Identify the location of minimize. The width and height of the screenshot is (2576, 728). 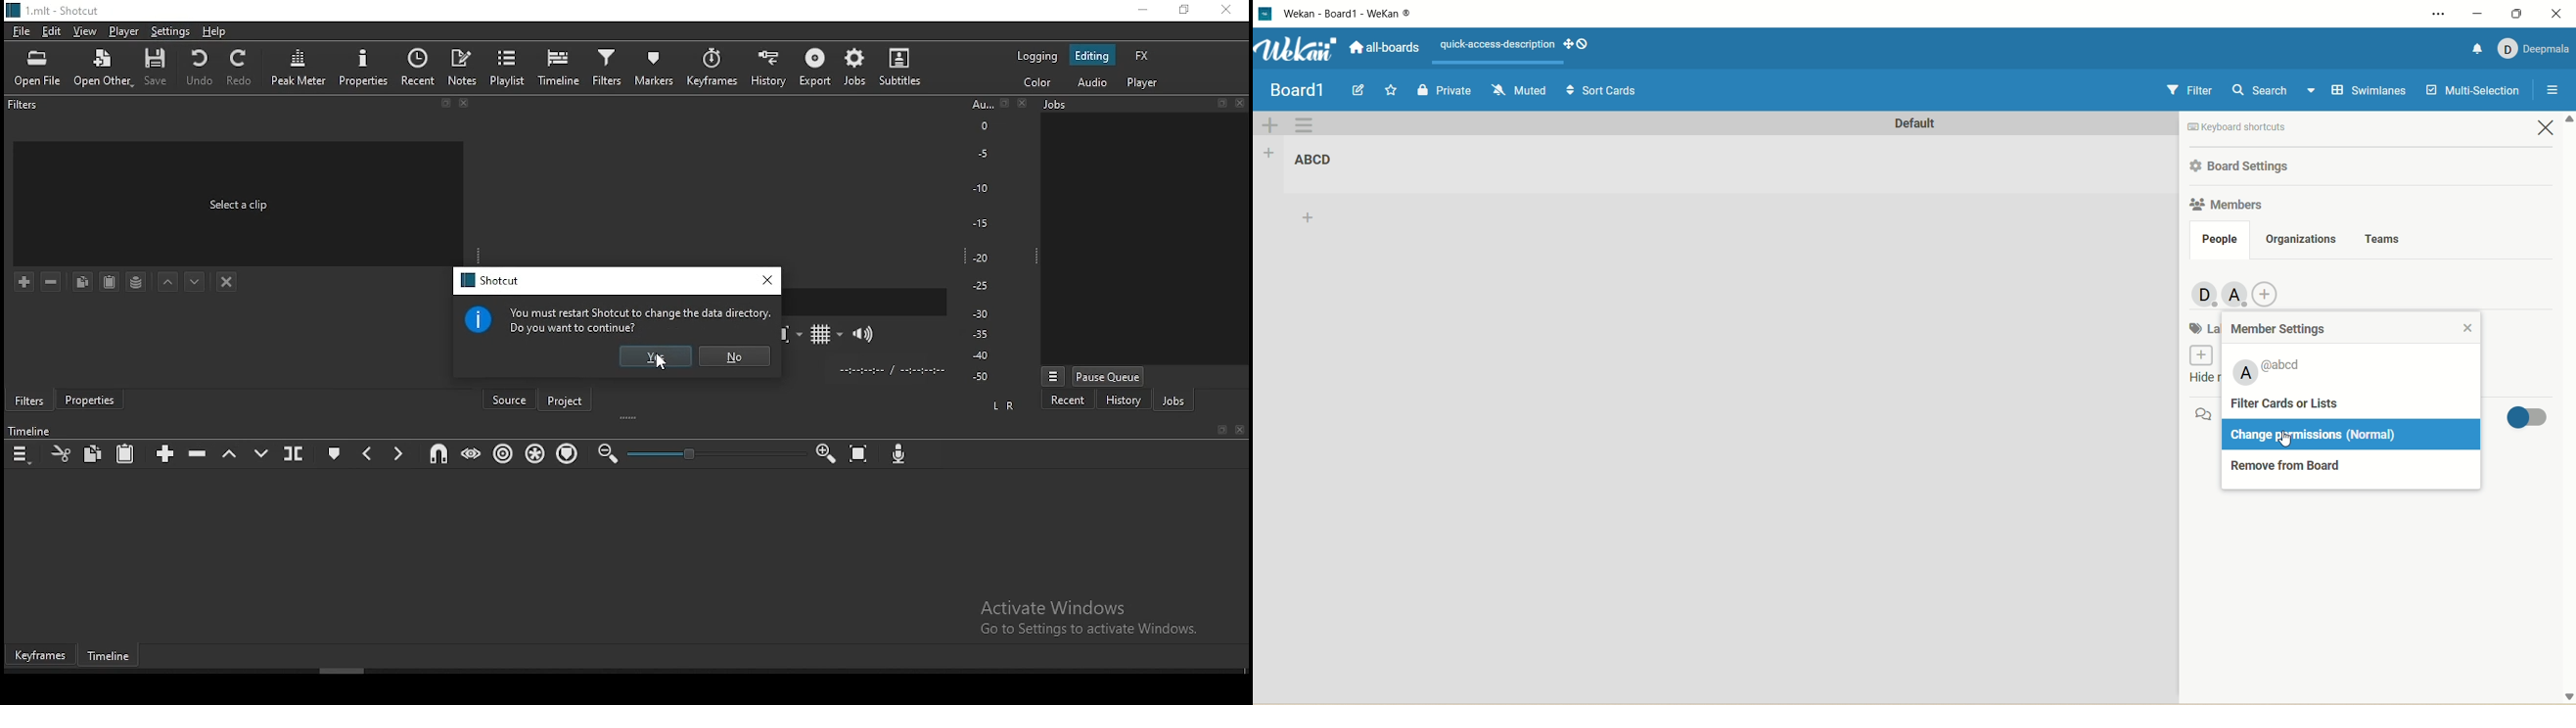
(1138, 10).